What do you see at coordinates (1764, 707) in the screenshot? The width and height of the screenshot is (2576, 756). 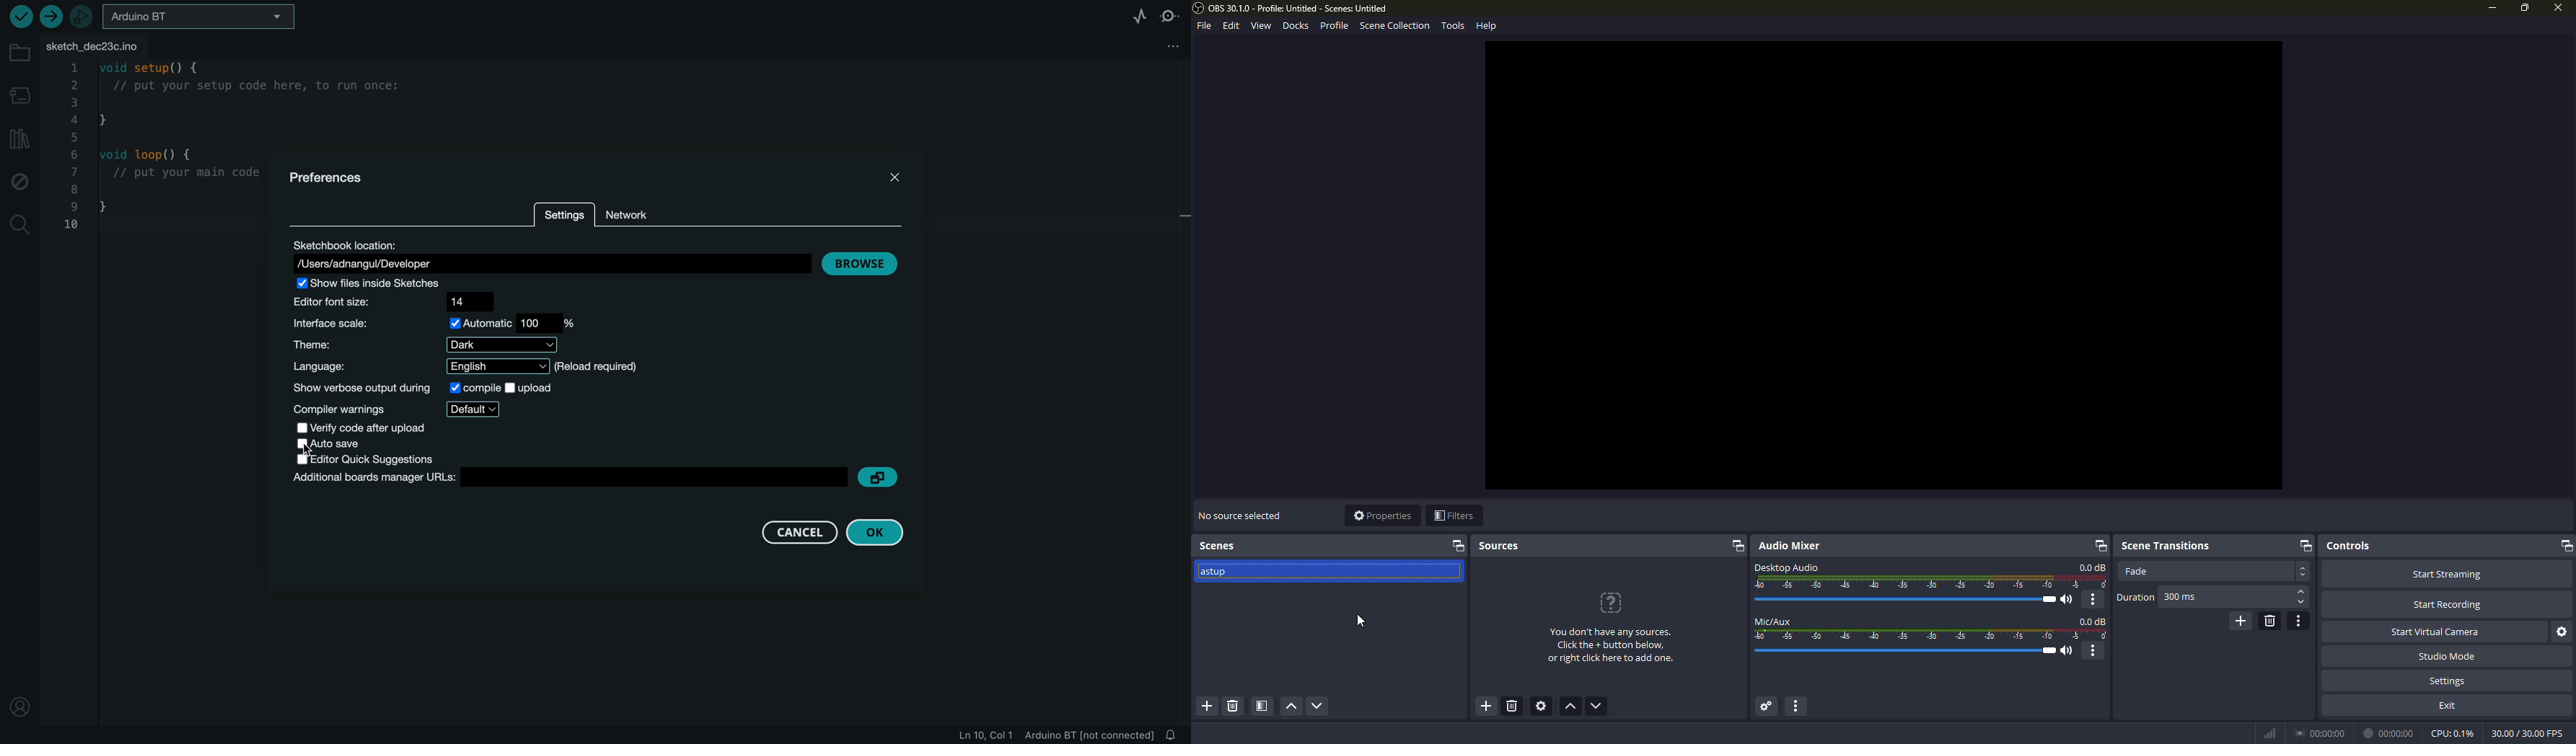 I see `advanced audio properties` at bounding box center [1764, 707].